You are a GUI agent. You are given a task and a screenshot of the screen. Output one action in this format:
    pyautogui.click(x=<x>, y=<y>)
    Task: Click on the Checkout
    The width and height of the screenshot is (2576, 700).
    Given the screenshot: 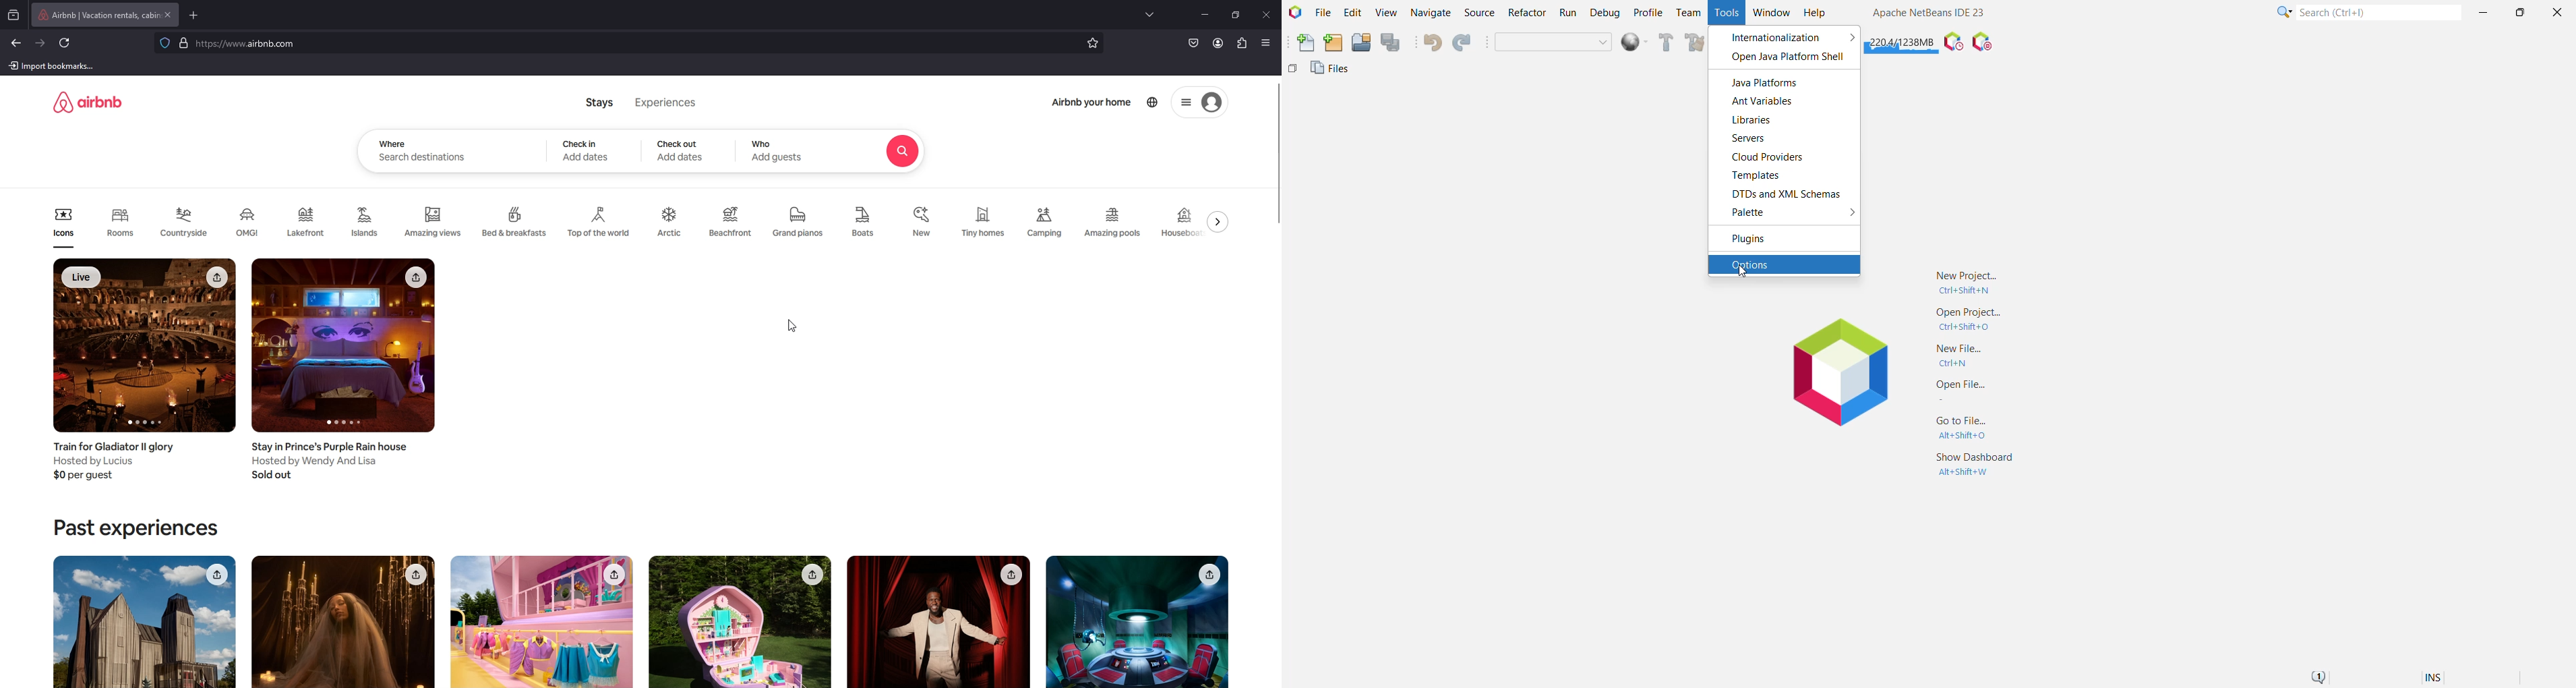 What is the action you would take?
    pyautogui.click(x=678, y=144)
    